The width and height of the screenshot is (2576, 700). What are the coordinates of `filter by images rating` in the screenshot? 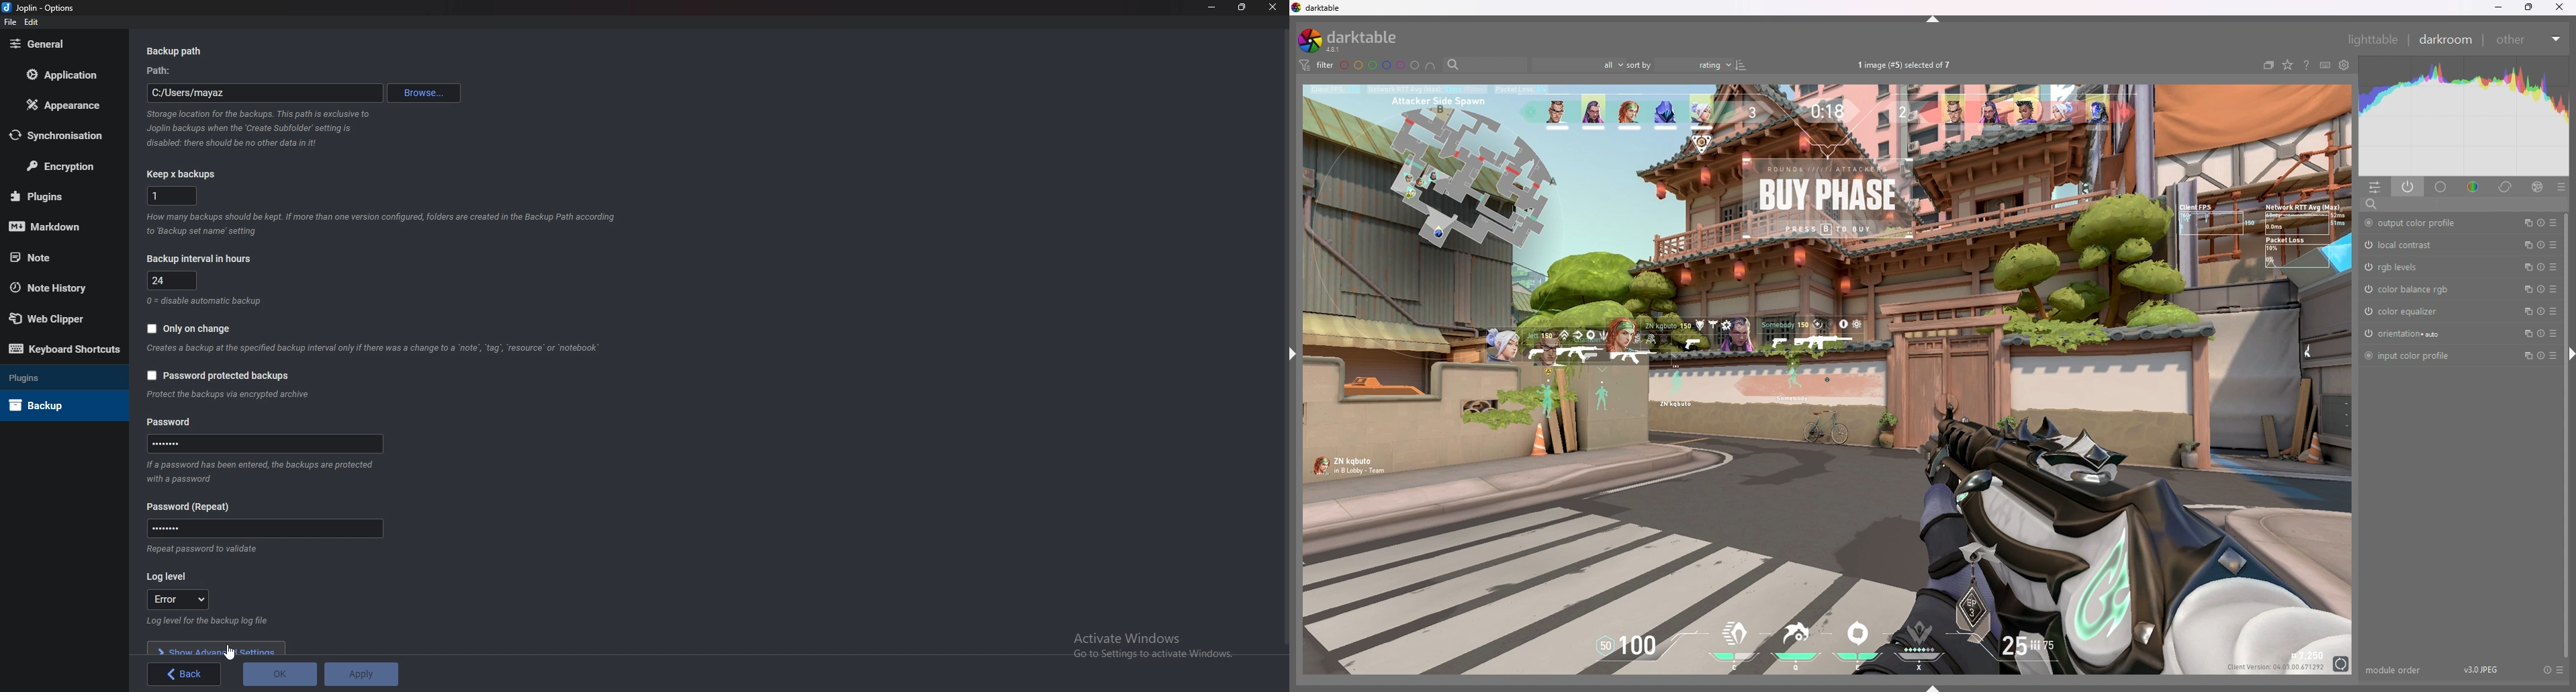 It's located at (1578, 65).